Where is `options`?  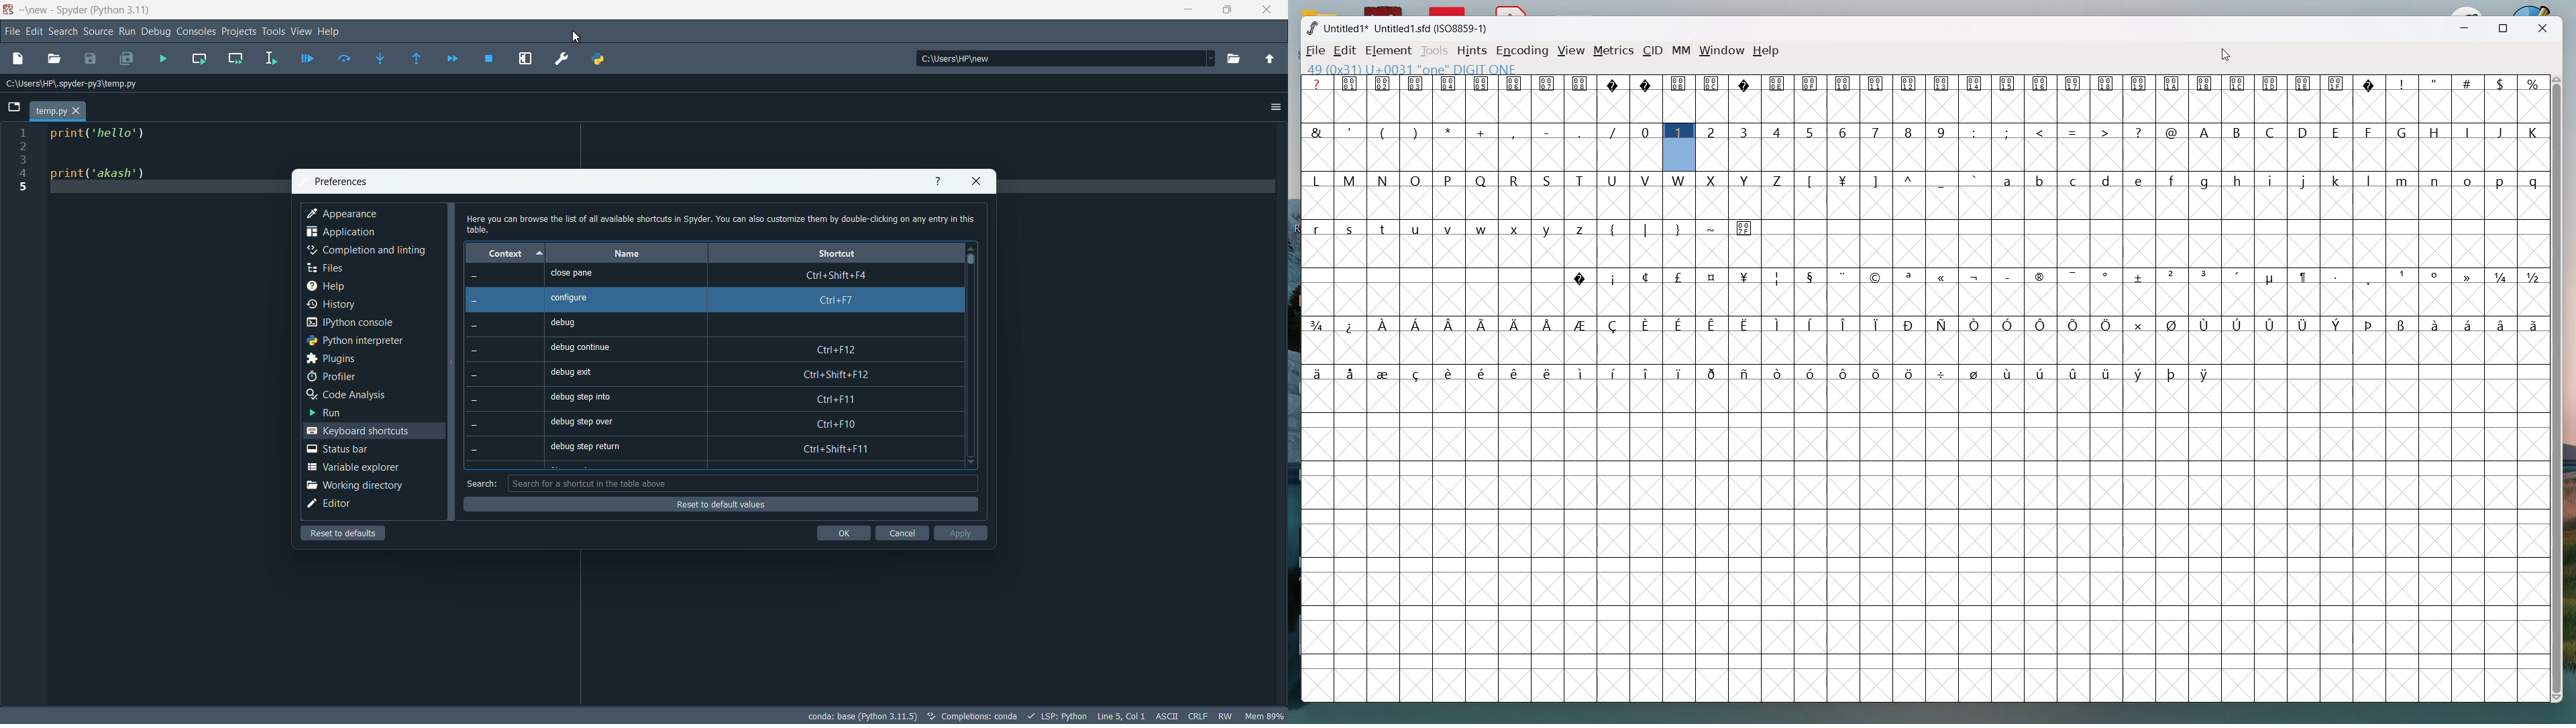
options is located at coordinates (1276, 107).